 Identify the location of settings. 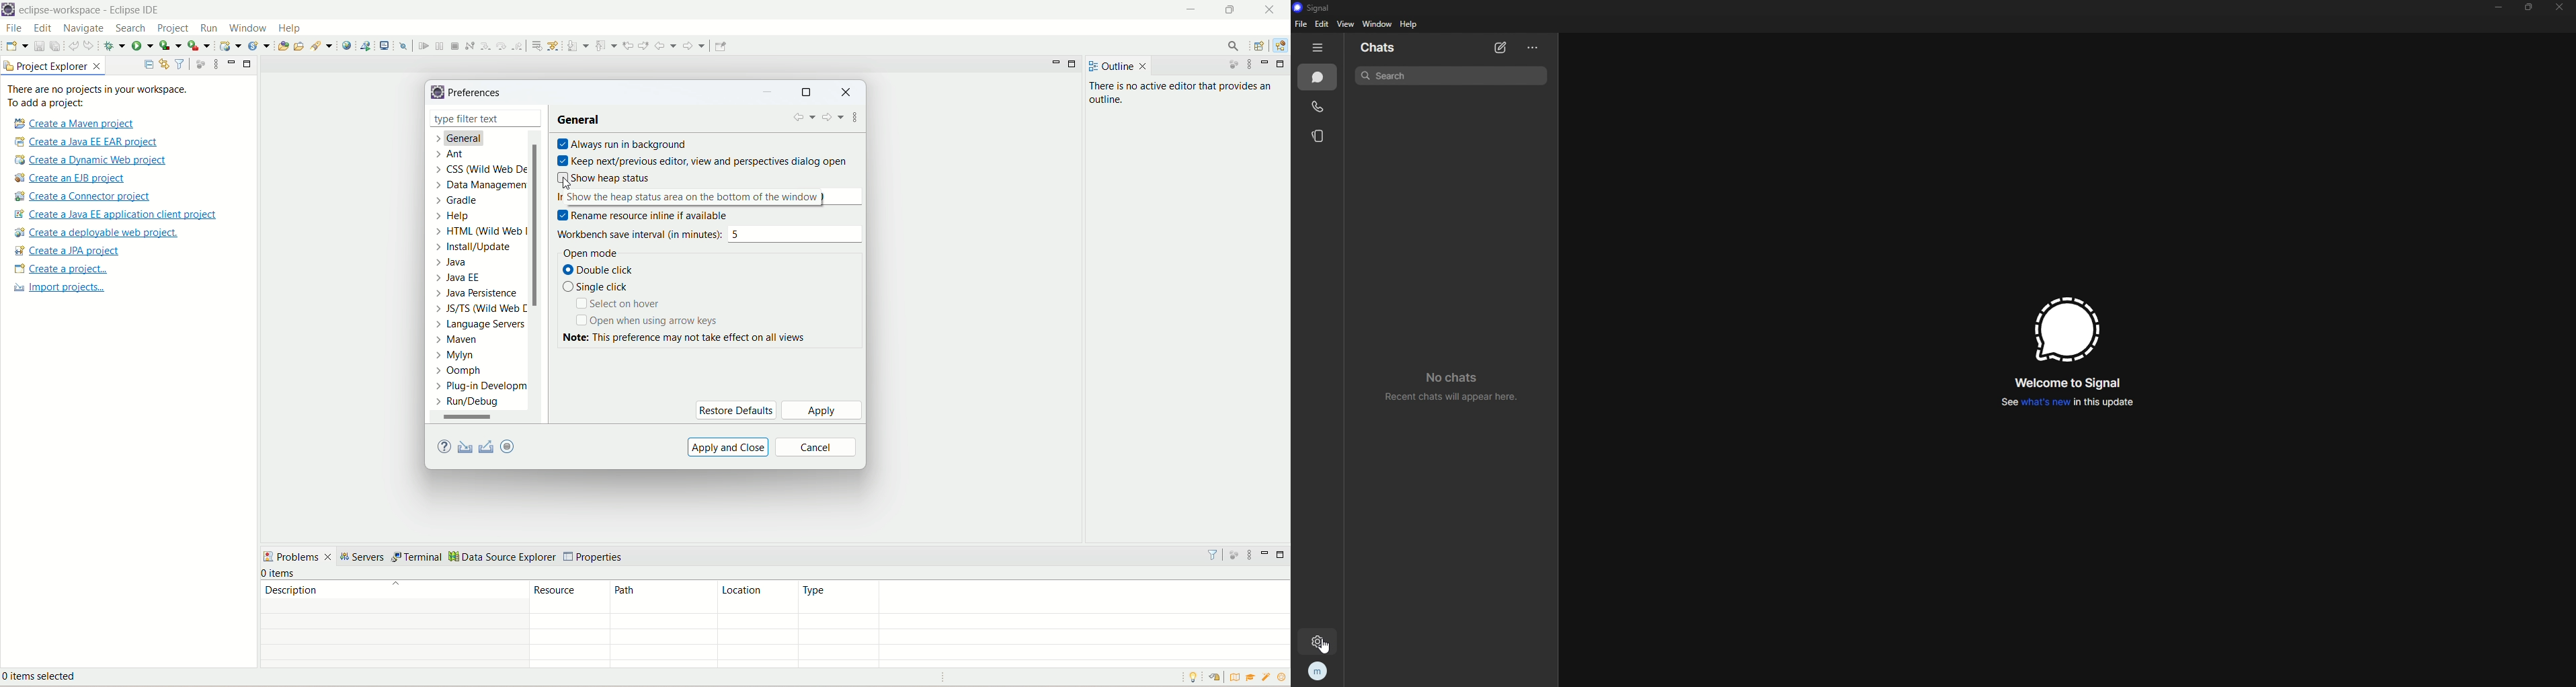
(1320, 642).